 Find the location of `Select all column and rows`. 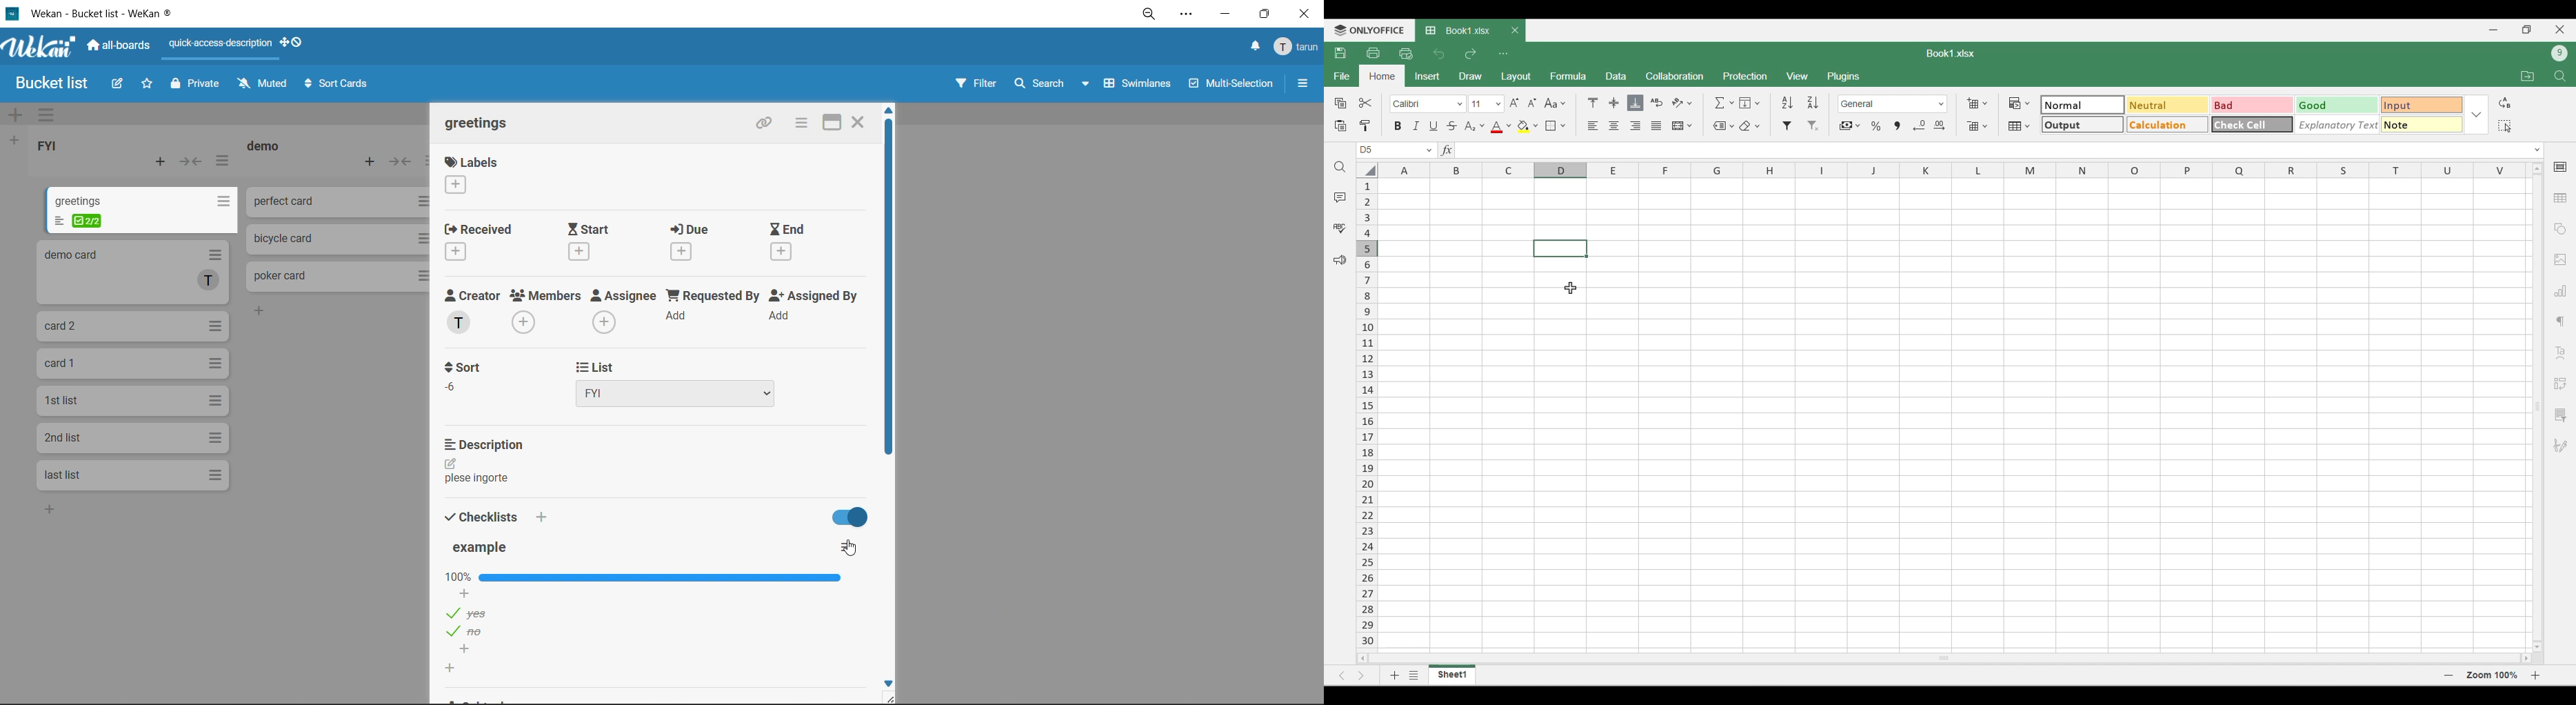

Select all column and rows is located at coordinates (1367, 170).